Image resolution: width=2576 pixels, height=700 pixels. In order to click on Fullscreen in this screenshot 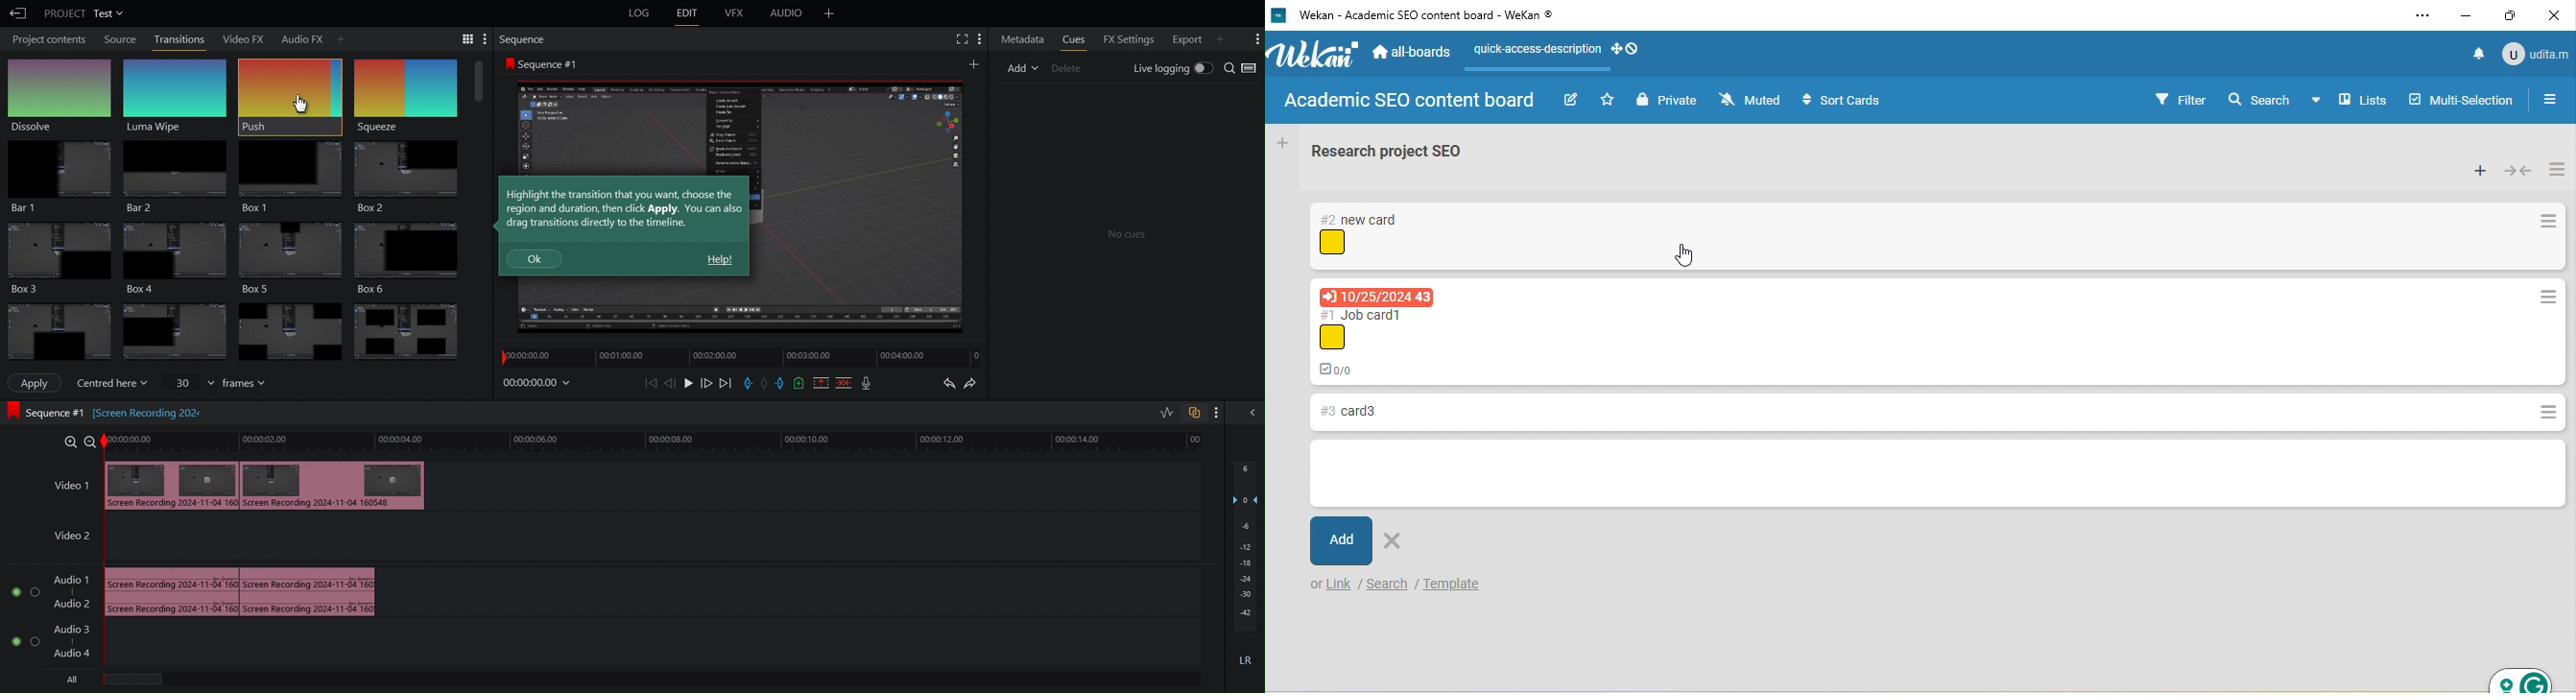, I will do `click(960, 38)`.